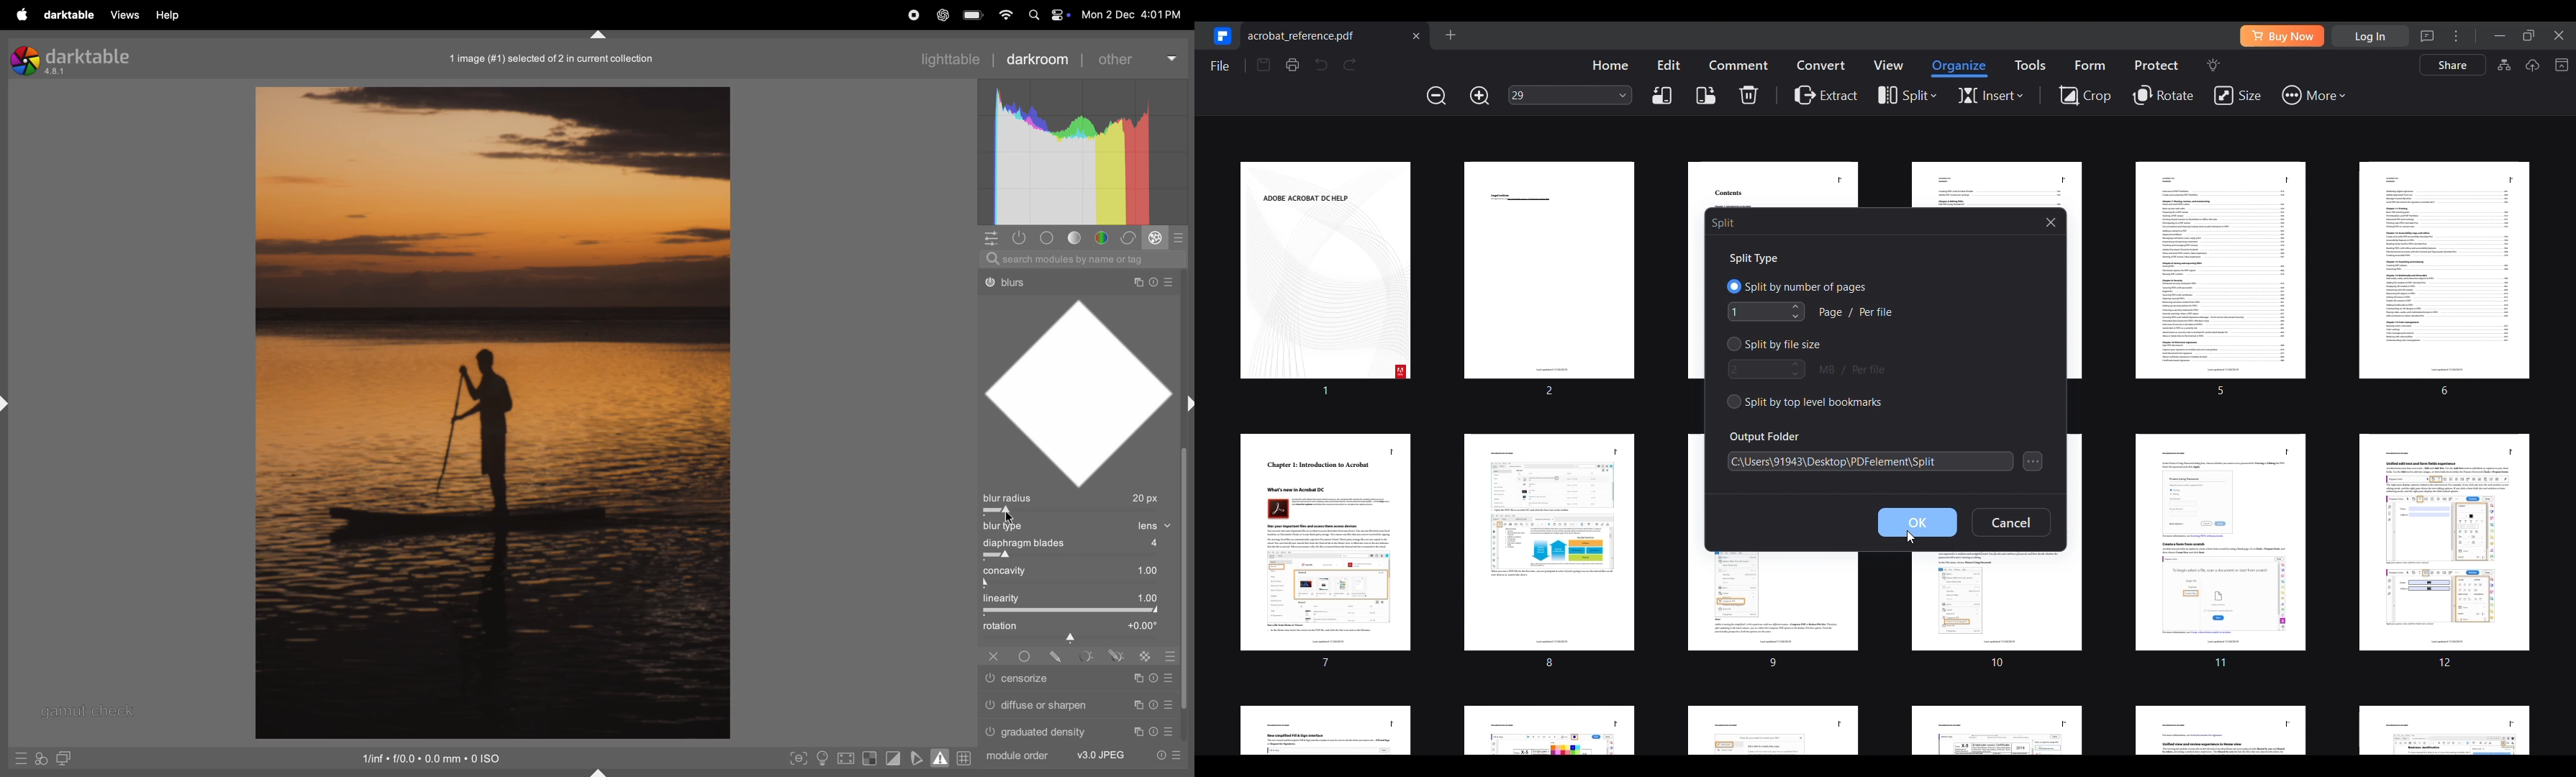 The height and width of the screenshot is (784, 2576). I want to click on Right rotate, so click(1706, 96).